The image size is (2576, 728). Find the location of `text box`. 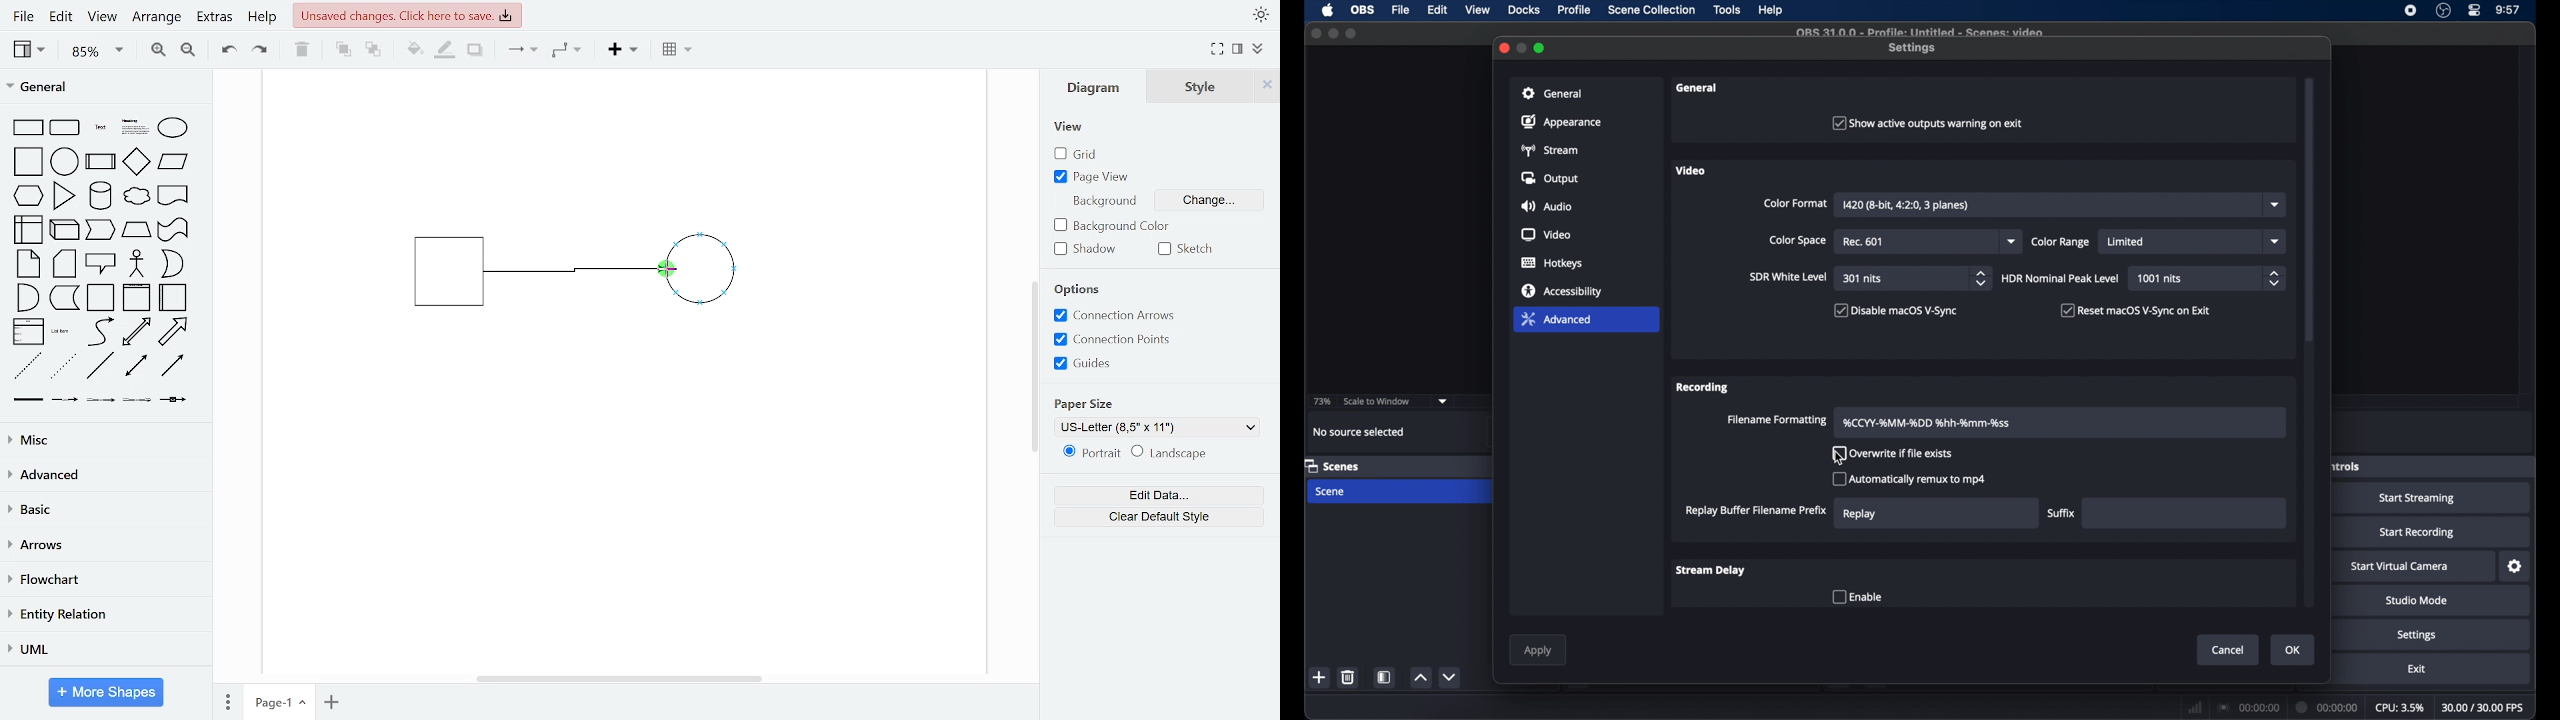

text box is located at coordinates (136, 129).